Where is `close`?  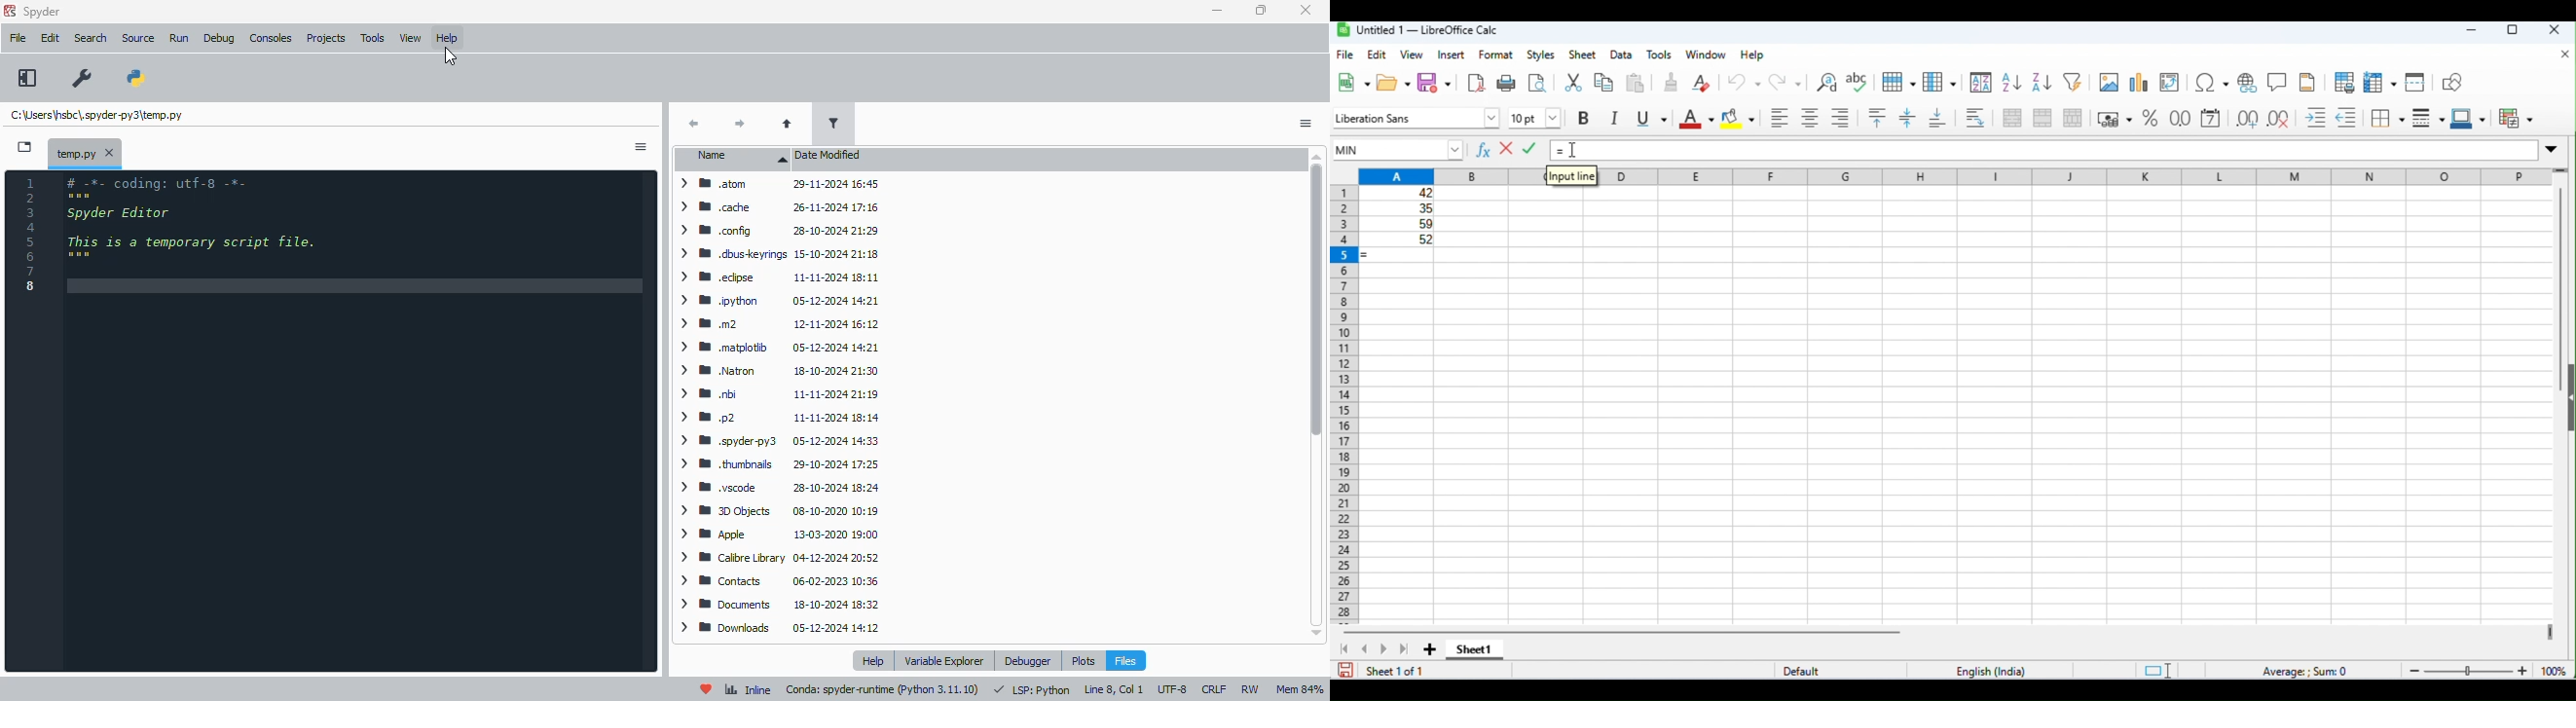
close is located at coordinates (111, 155).